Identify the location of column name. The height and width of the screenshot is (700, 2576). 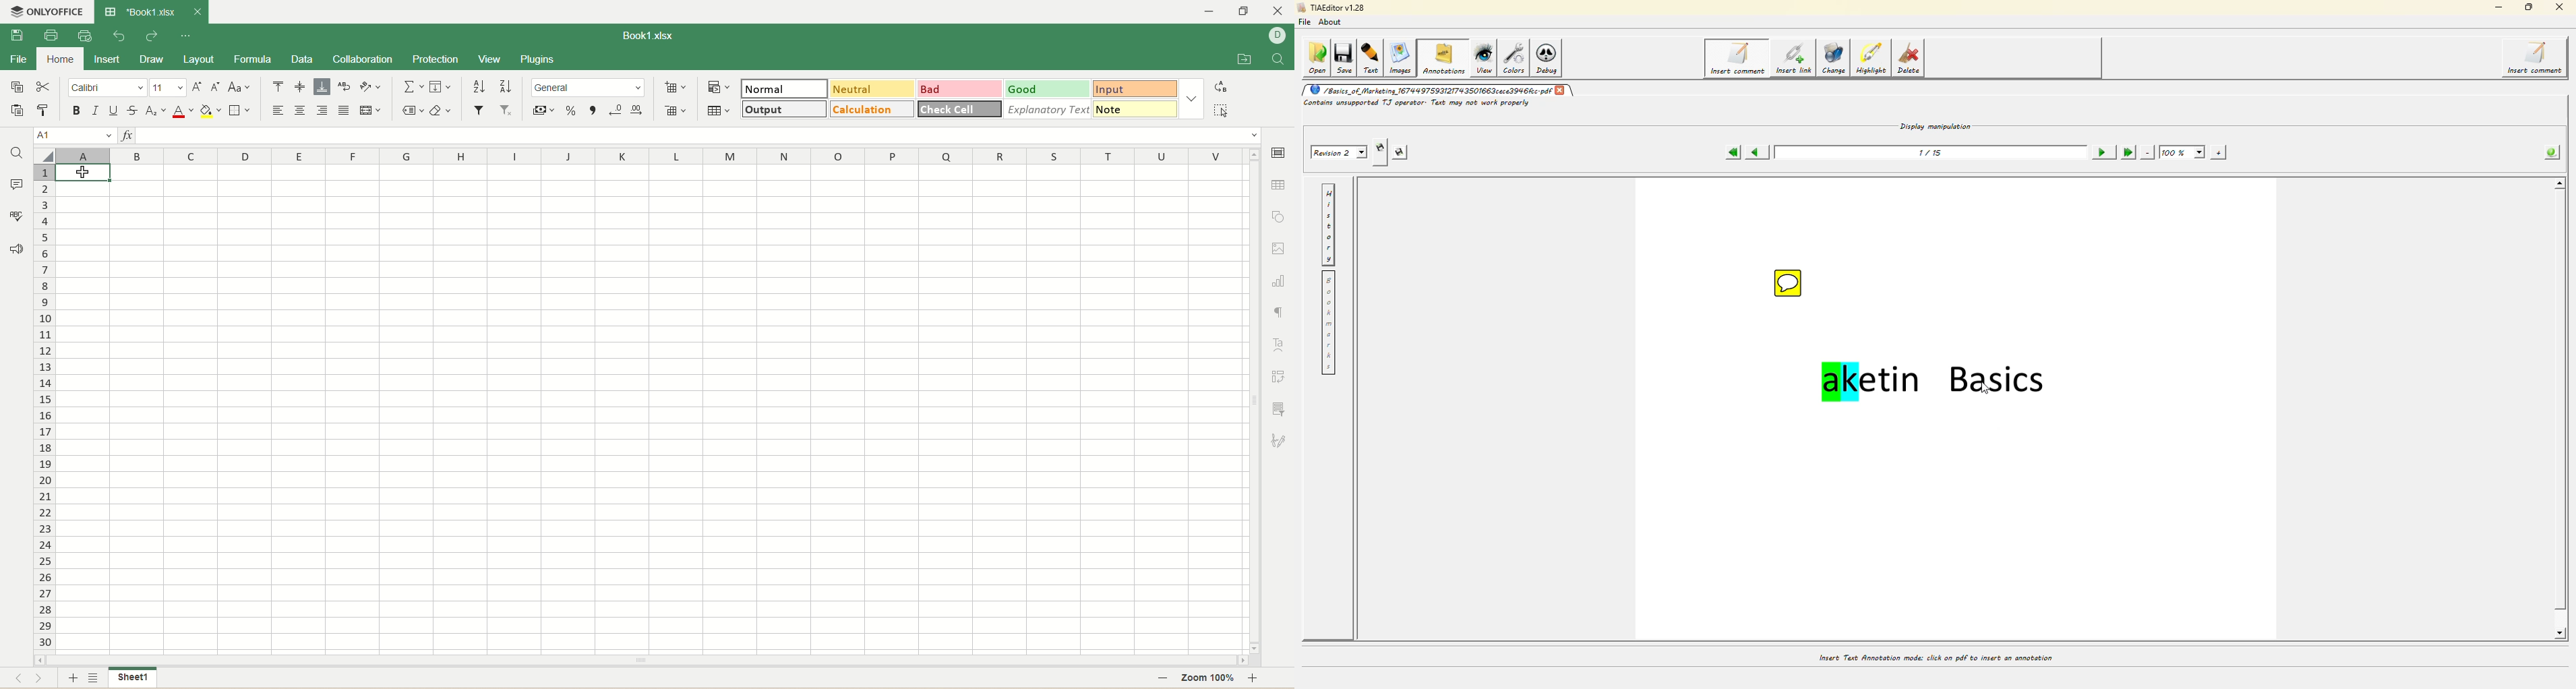
(647, 154).